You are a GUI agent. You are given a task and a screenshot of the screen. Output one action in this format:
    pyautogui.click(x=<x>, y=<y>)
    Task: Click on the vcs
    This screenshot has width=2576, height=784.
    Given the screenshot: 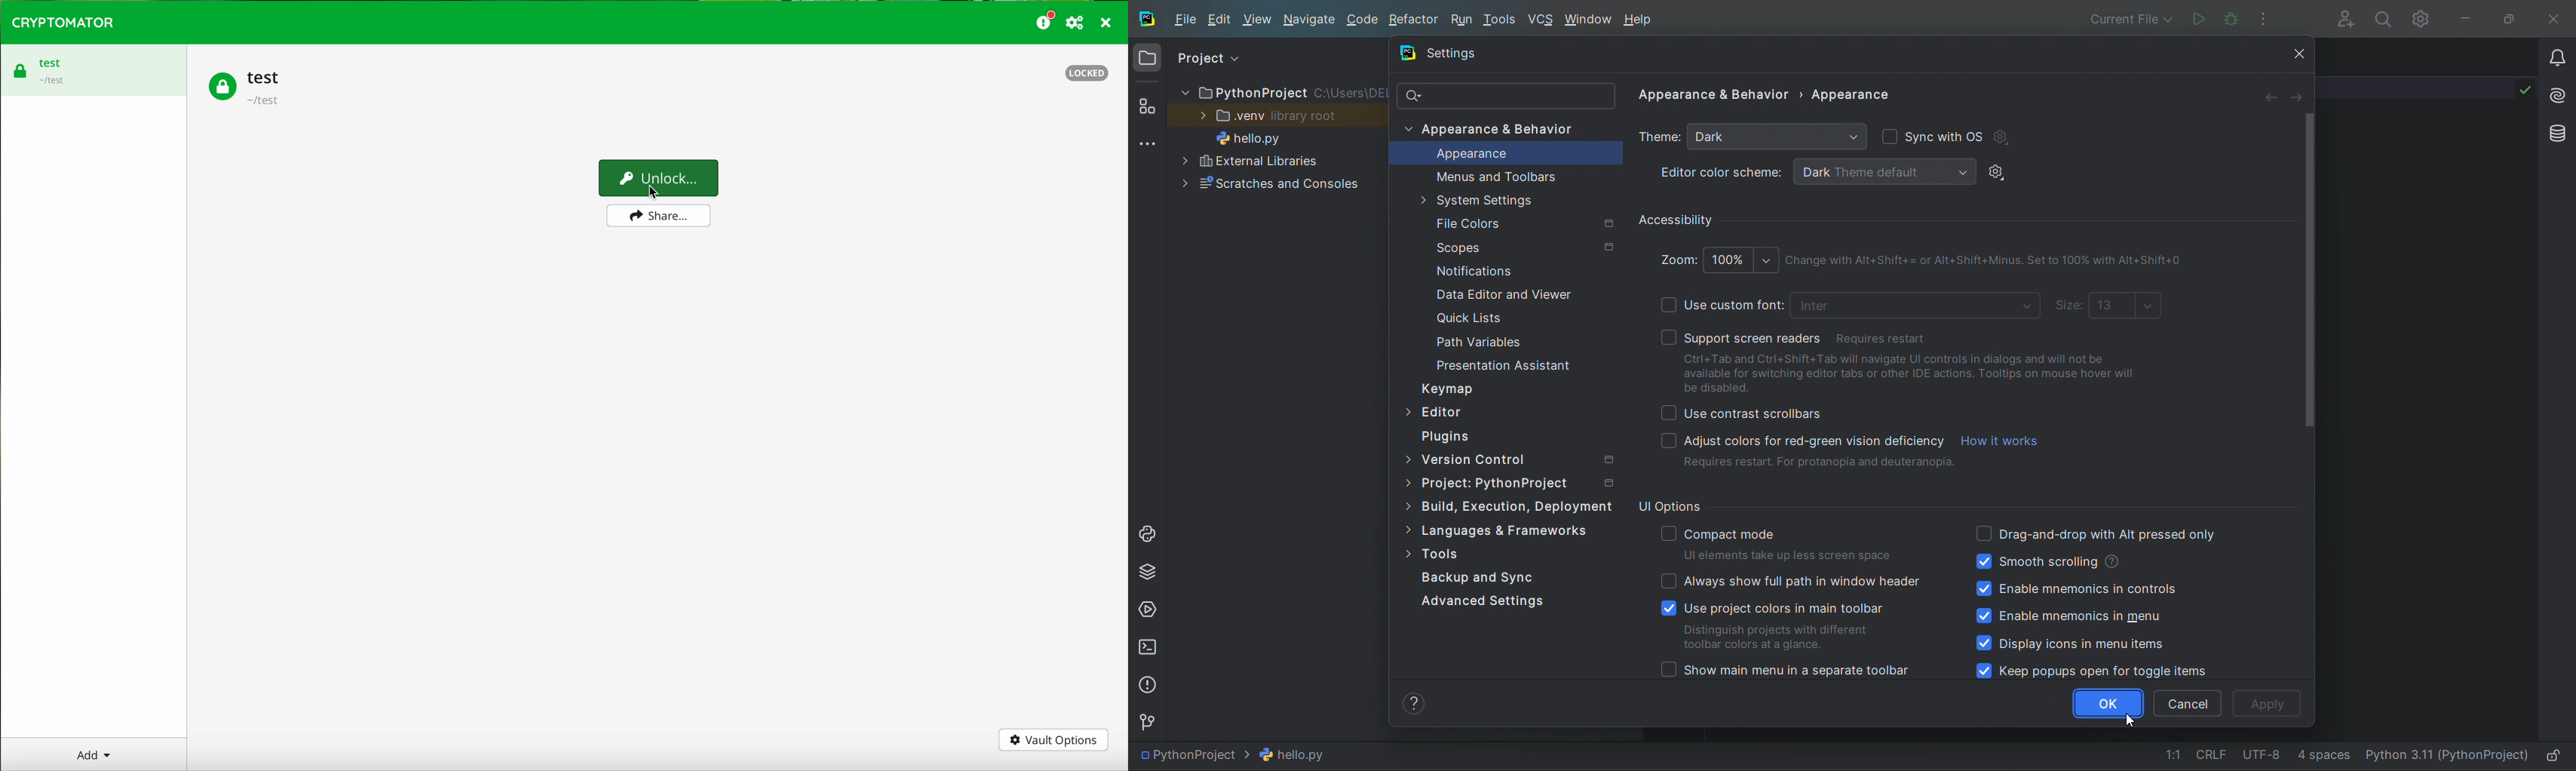 What is the action you would take?
    pyautogui.click(x=1539, y=18)
    